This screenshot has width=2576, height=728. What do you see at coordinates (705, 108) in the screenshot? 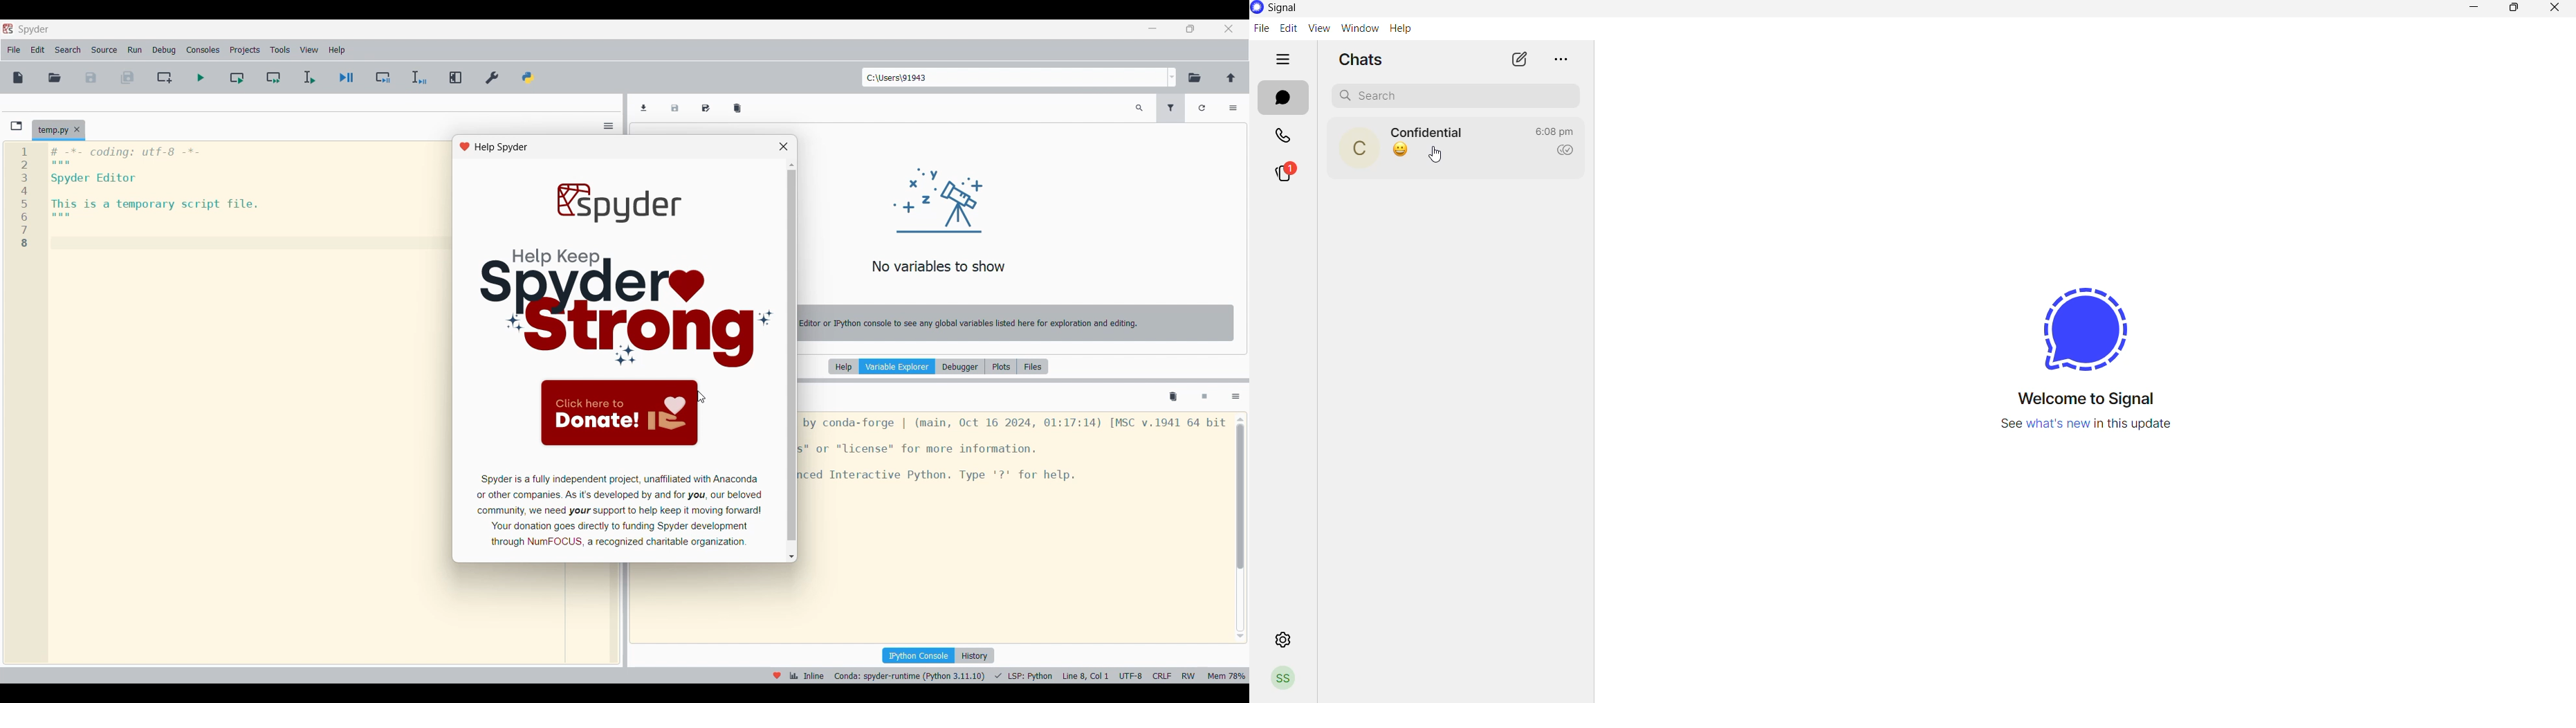
I see `Save data as` at bounding box center [705, 108].